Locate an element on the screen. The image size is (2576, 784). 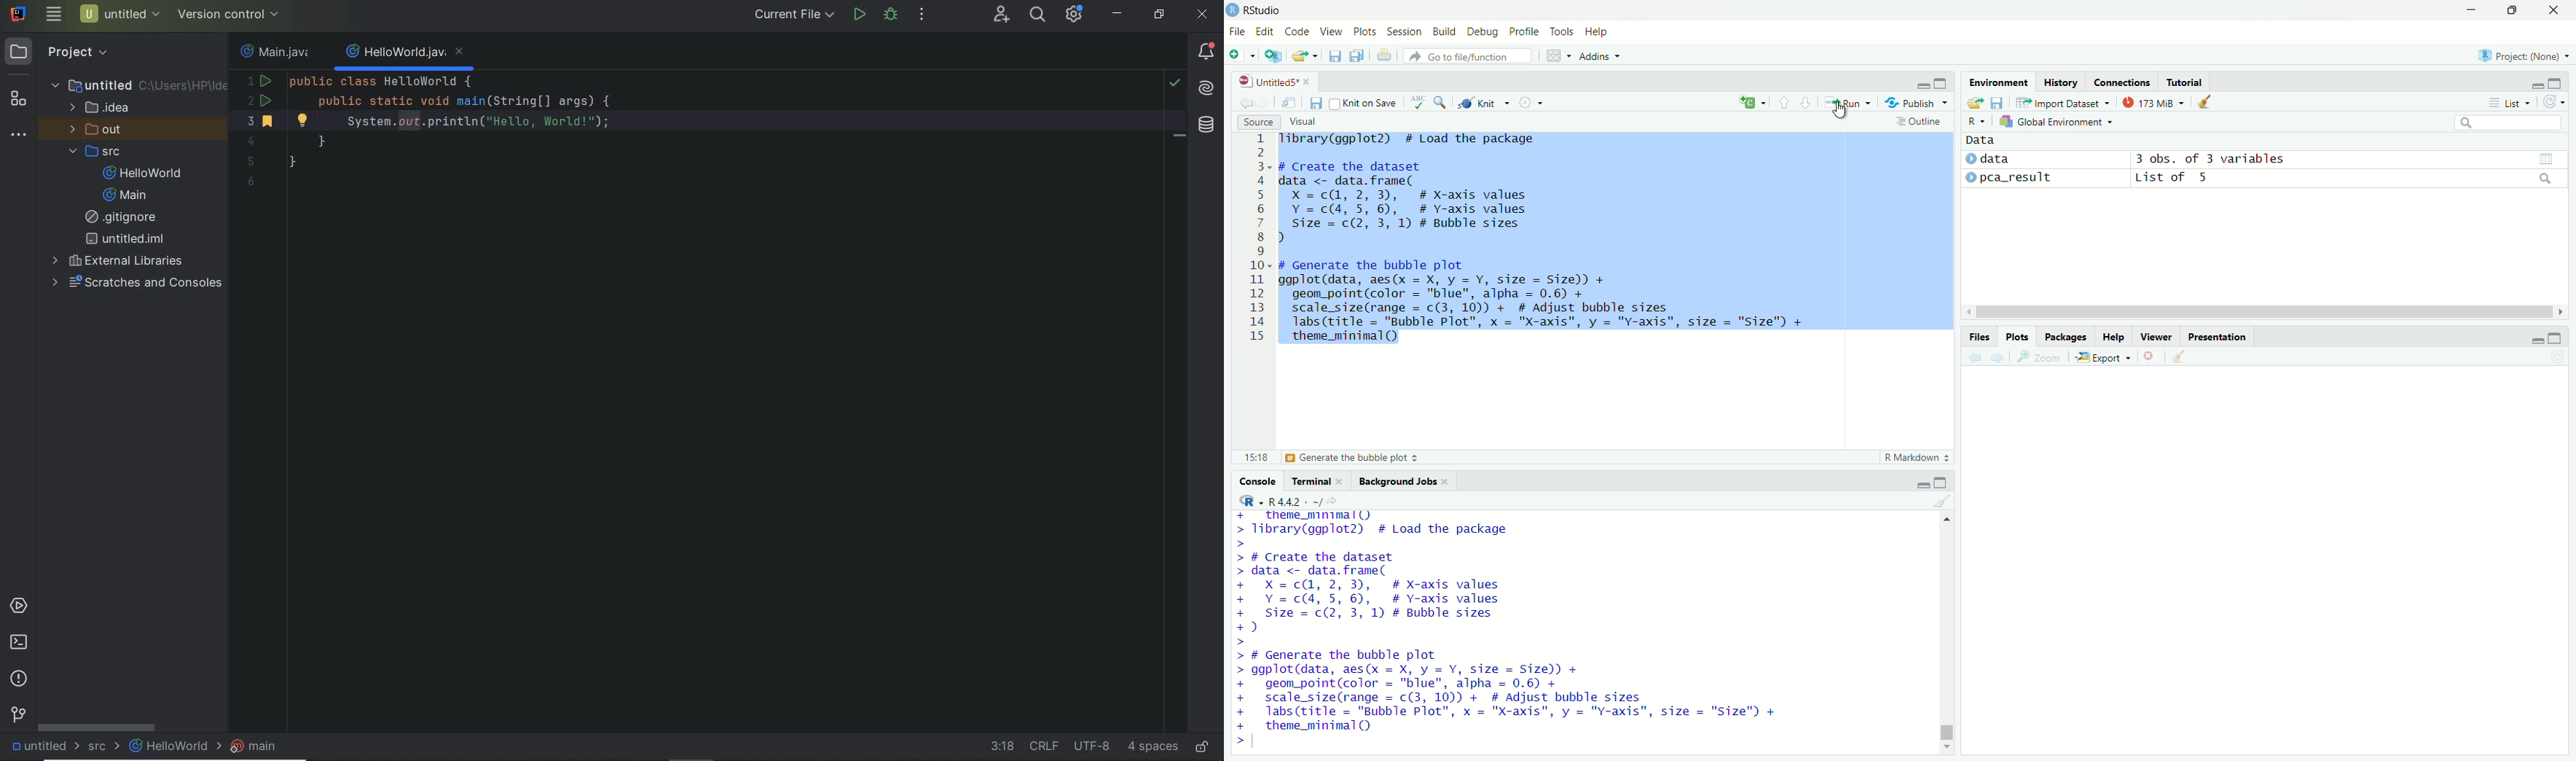
search is located at coordinates (2511, 123).